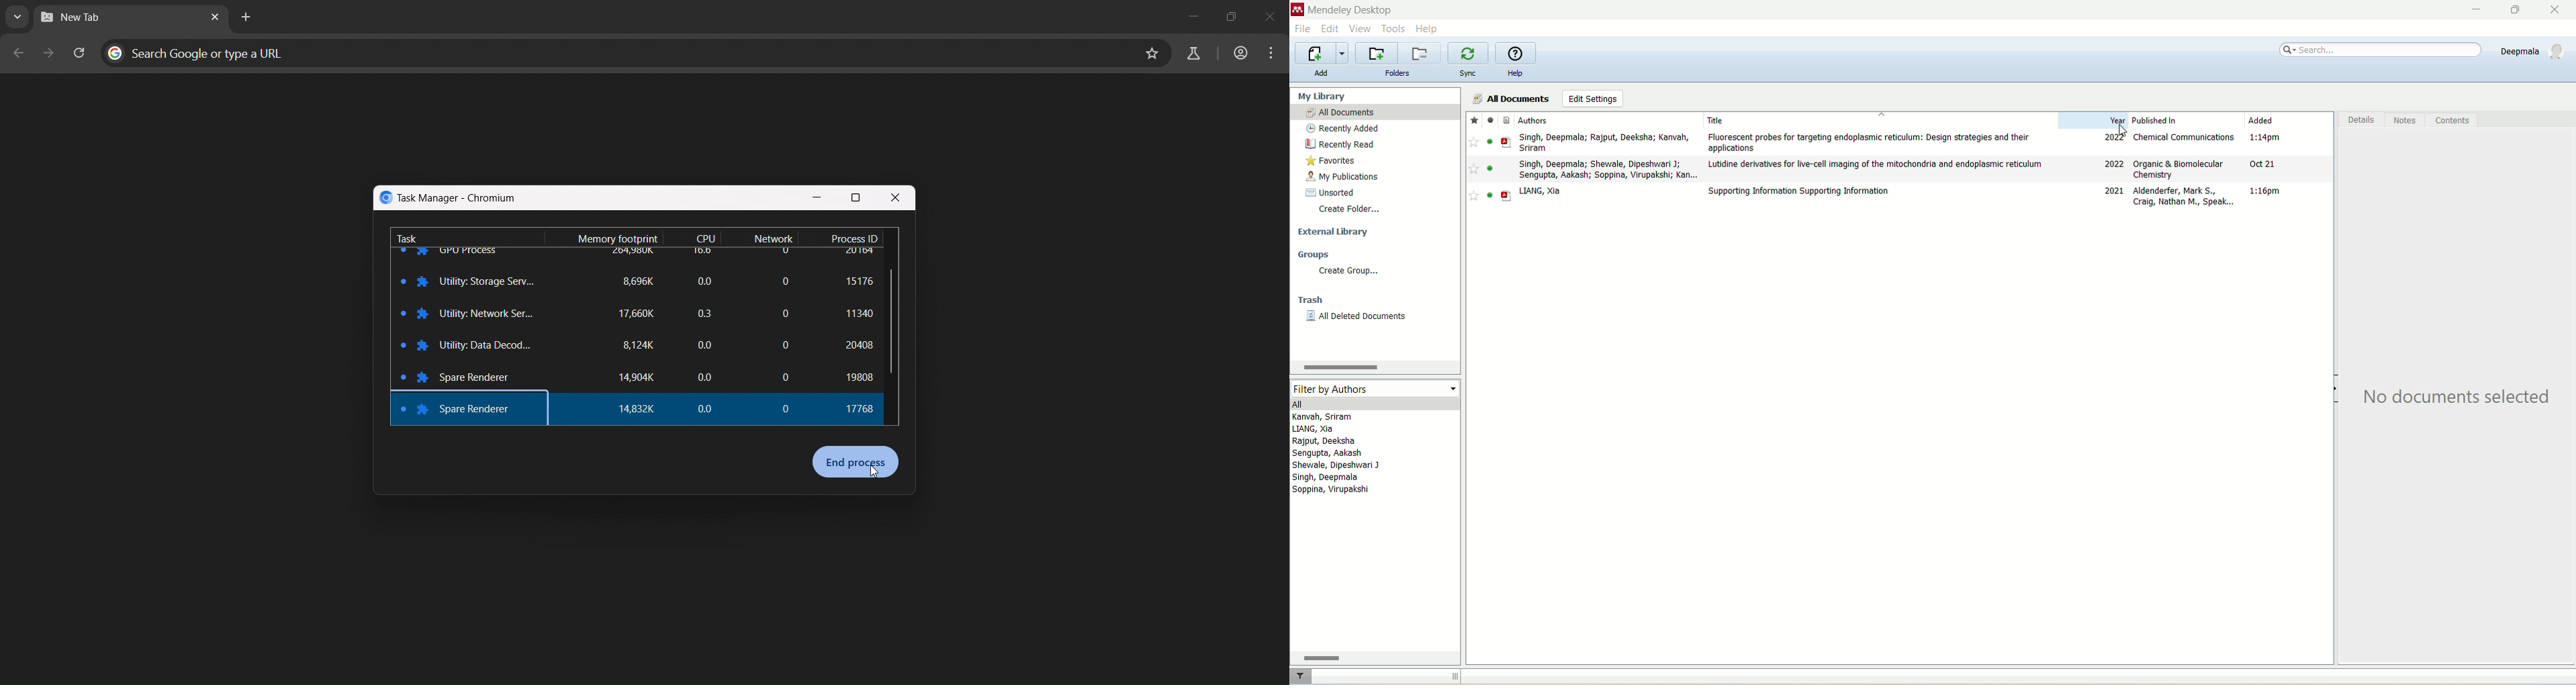  Describe the element at coordinates (1608, 168) in the screenshot. I see `Singh, Deepmala; Shewale, Dipeshwari J; Sengupta, Aakash; Soppina, Virupakshi; Kan...` at that location.